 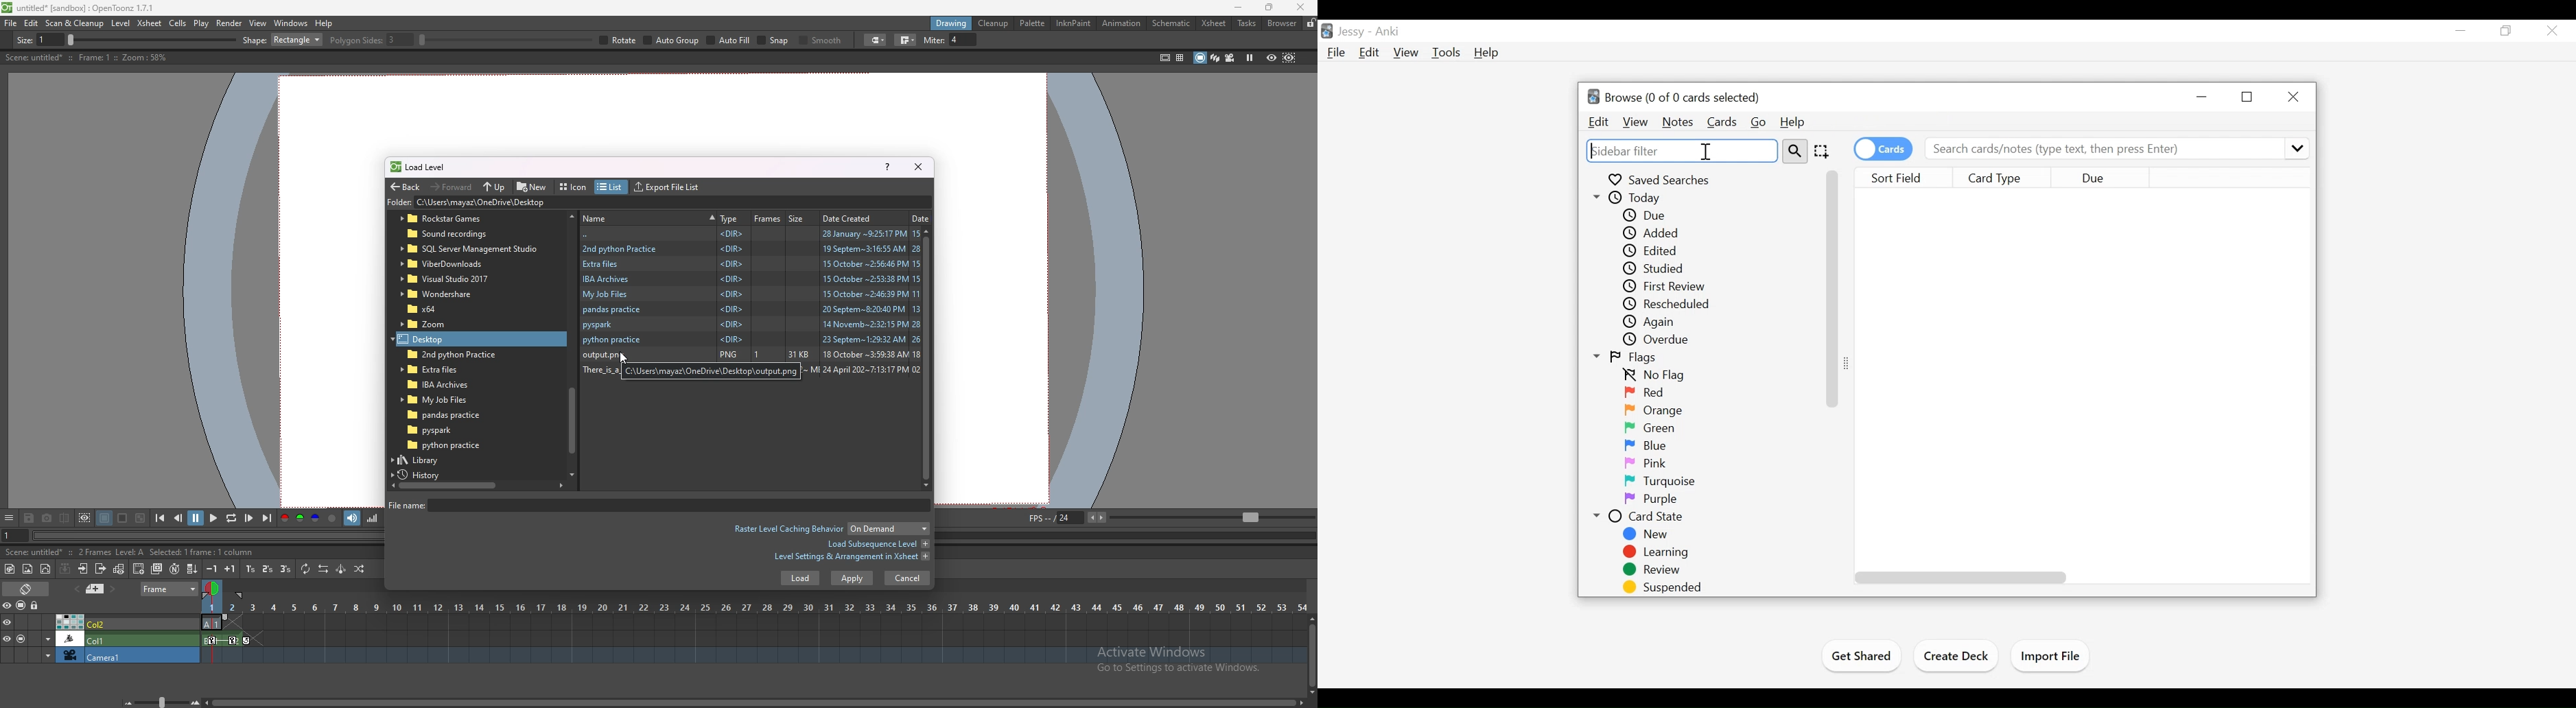 What do you see at coordinates (1653, 268) in the screenshot?
I see `Studied` at bounding box center [1653, 268].